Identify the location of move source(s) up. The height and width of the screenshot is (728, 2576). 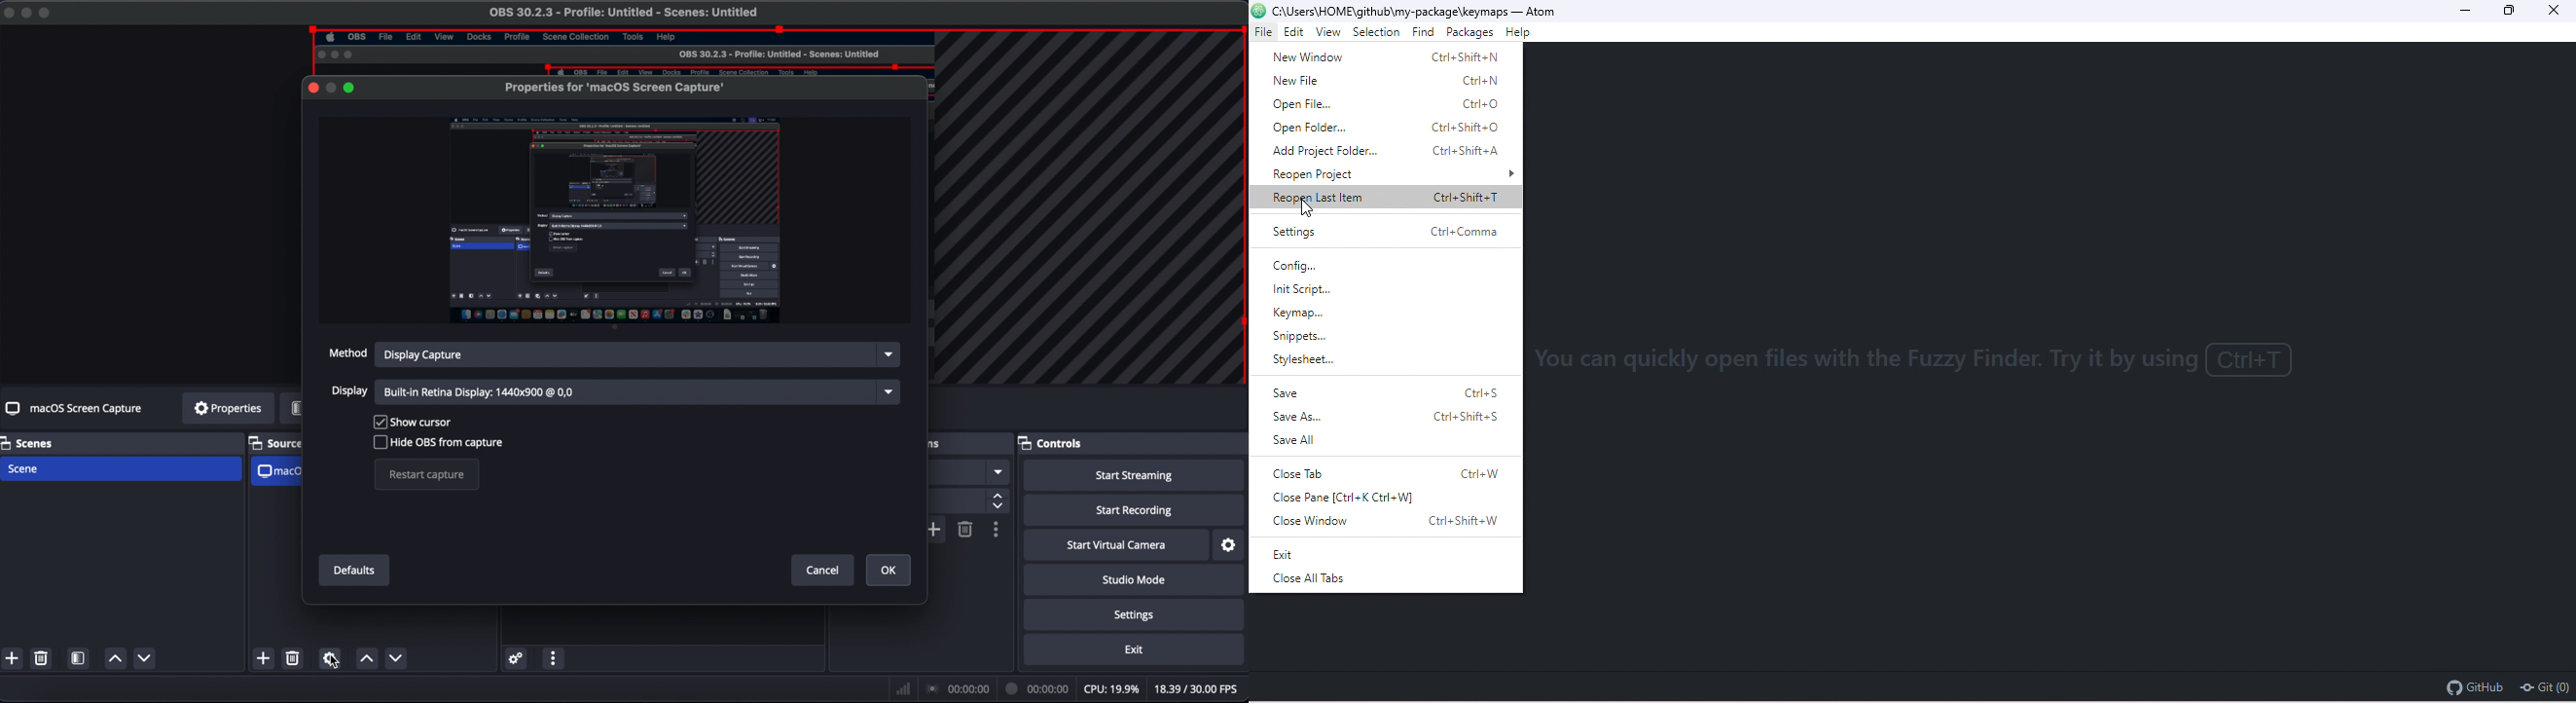
(396, 659).